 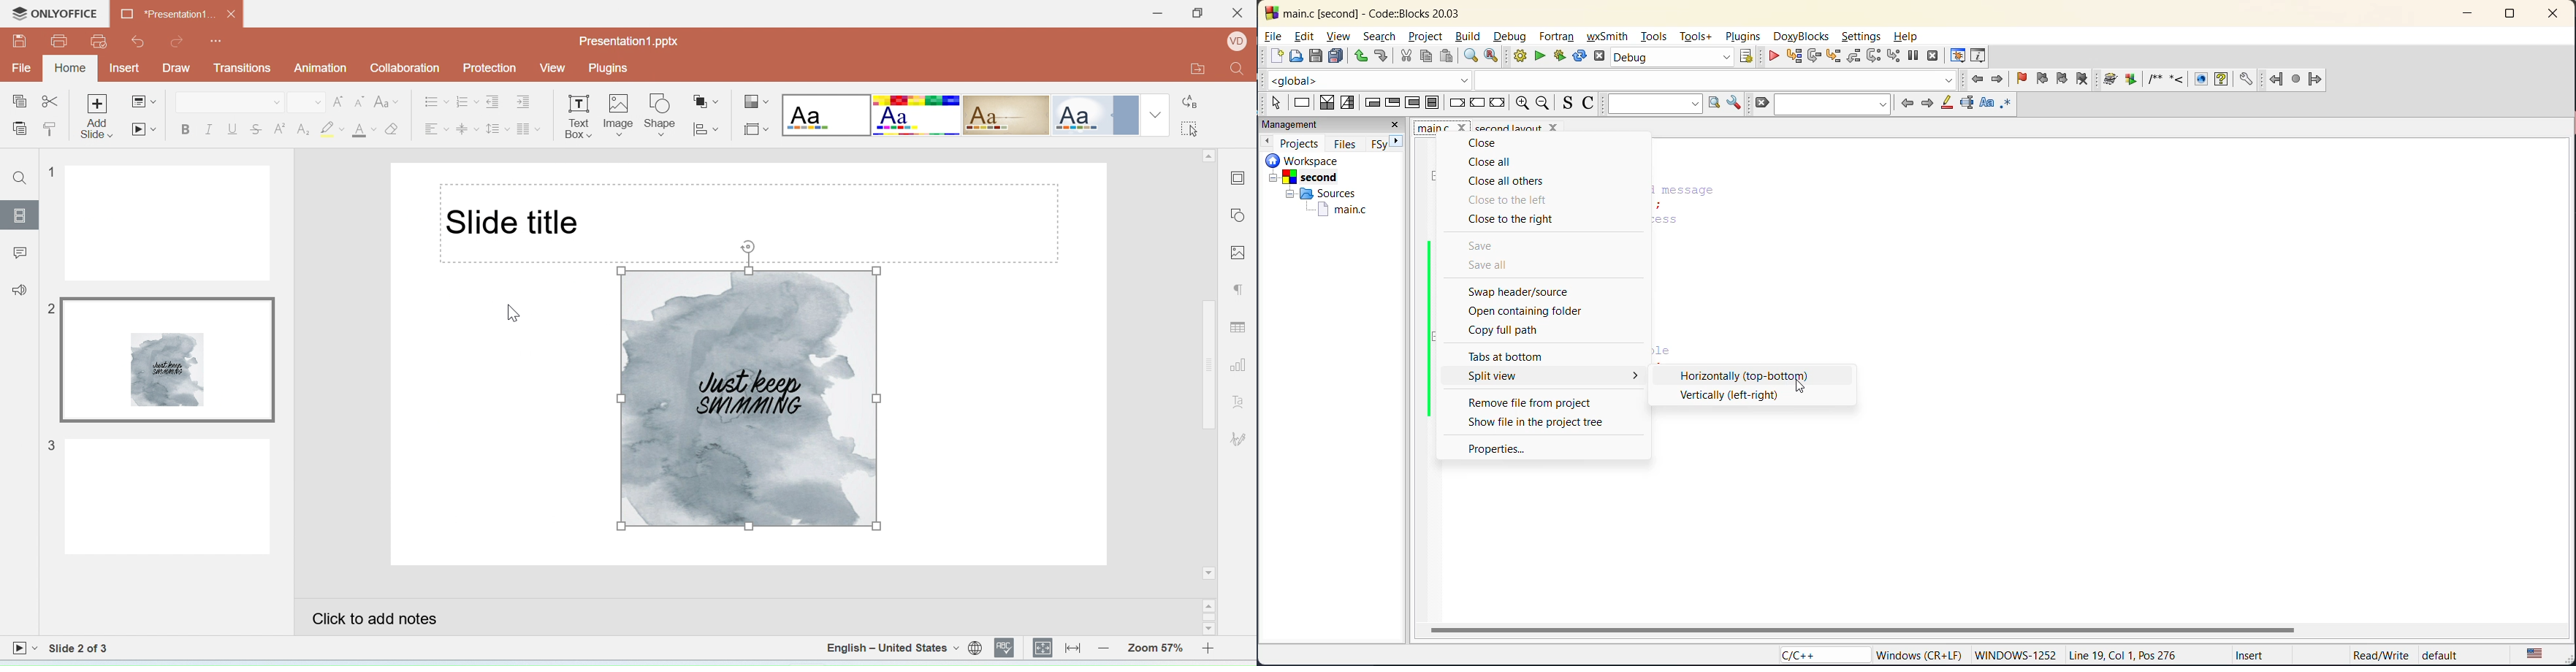 What do you see at coordinates (338, 102) in the screenshot?
I see `Increment font size` at bounding box center [338, 102].